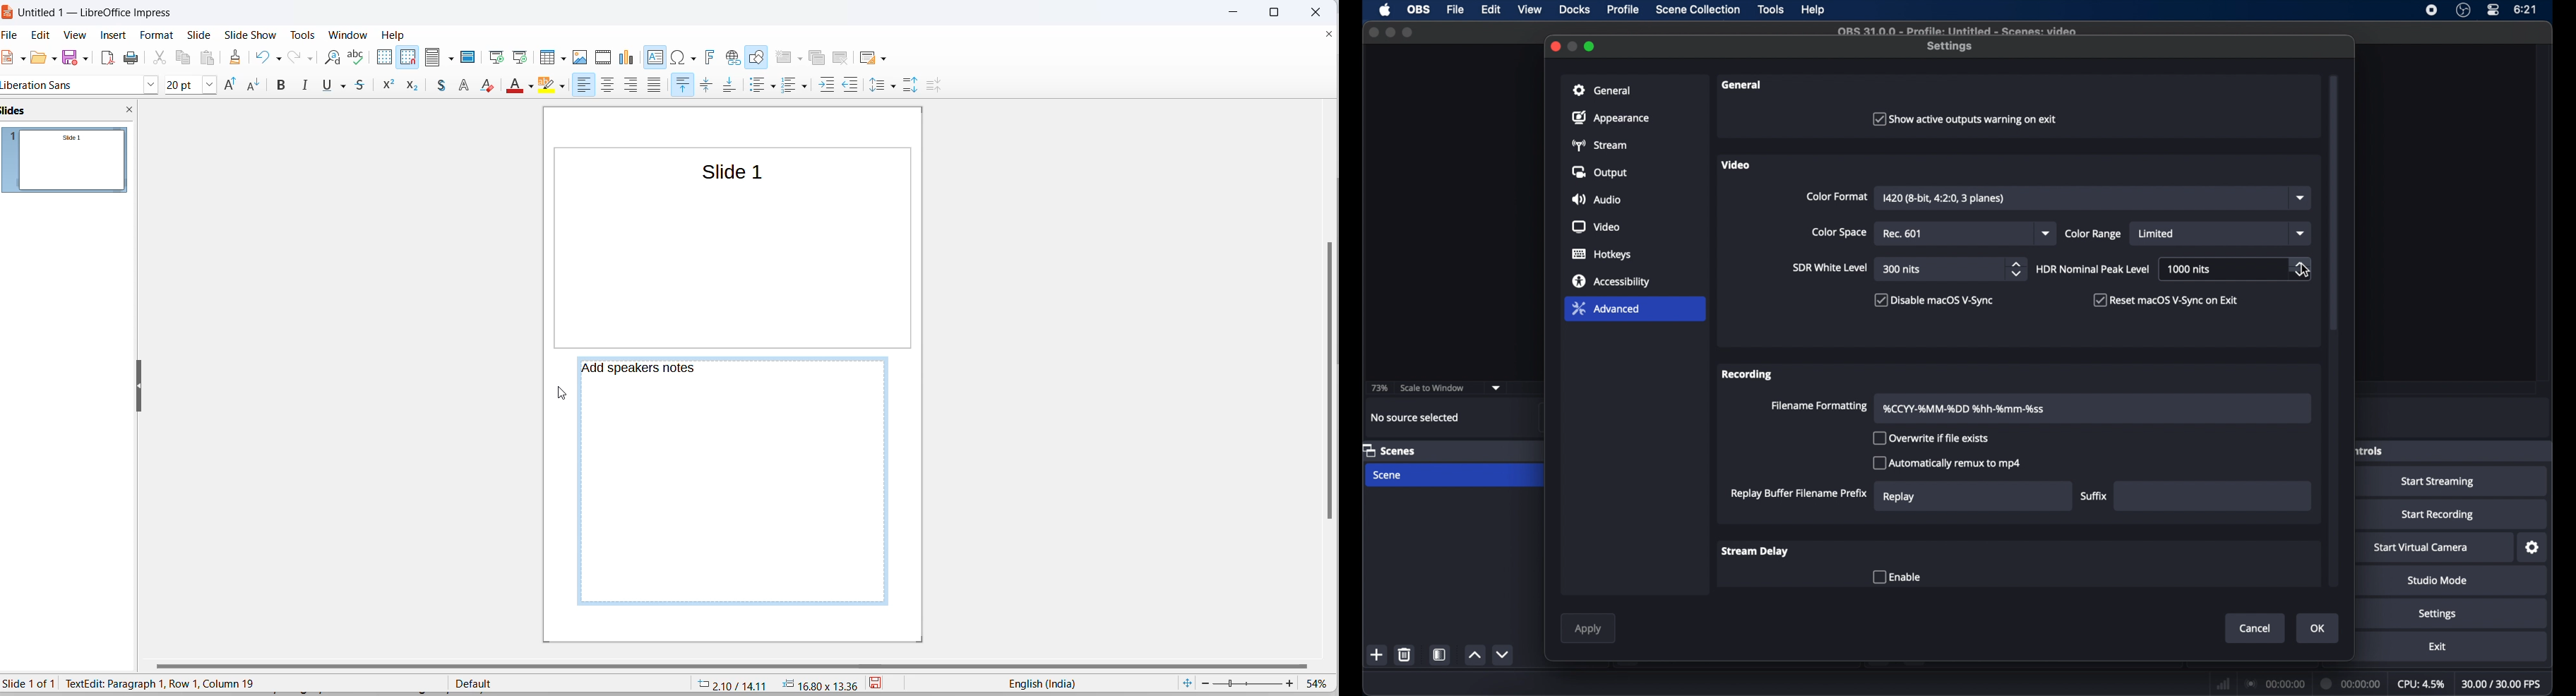 This screenshot has height=700, width=2576. I want to click on general, so click(1603, 90).